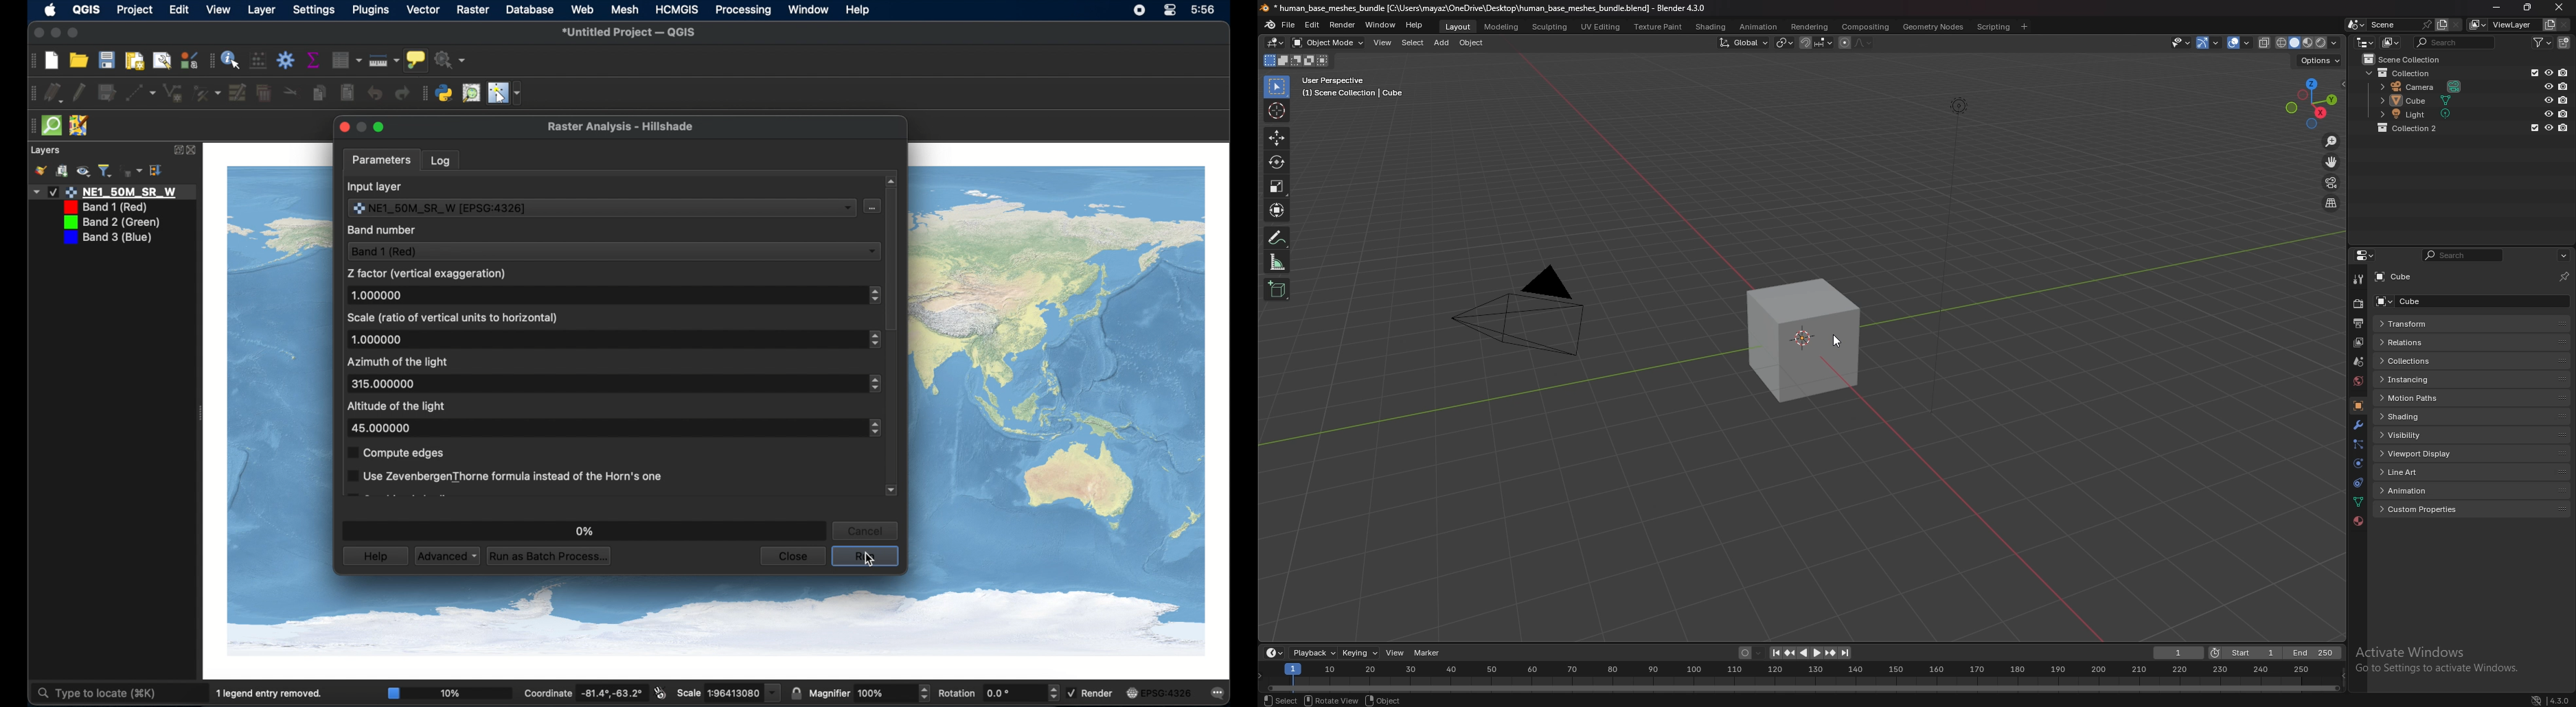  Describe the element at coordinates (2320, 59) in the screenshot. I see `options` at that location.